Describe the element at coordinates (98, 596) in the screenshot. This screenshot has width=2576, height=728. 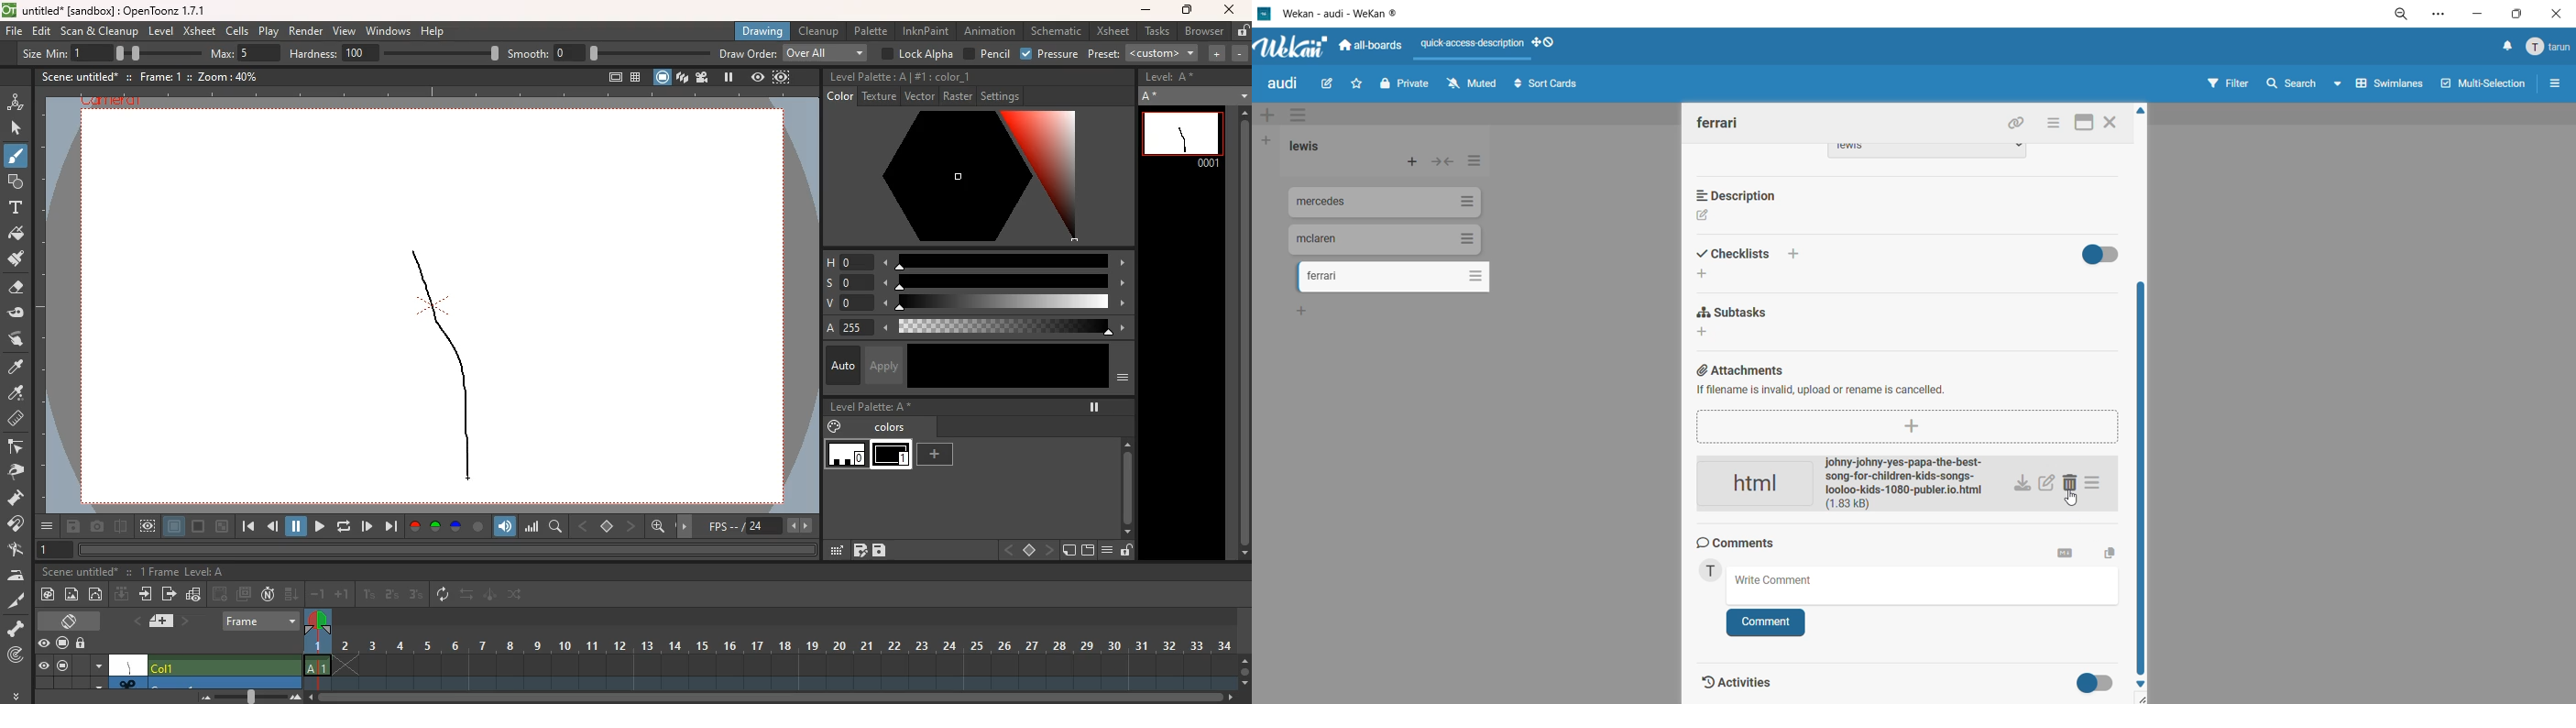
I see `circle` at that location.